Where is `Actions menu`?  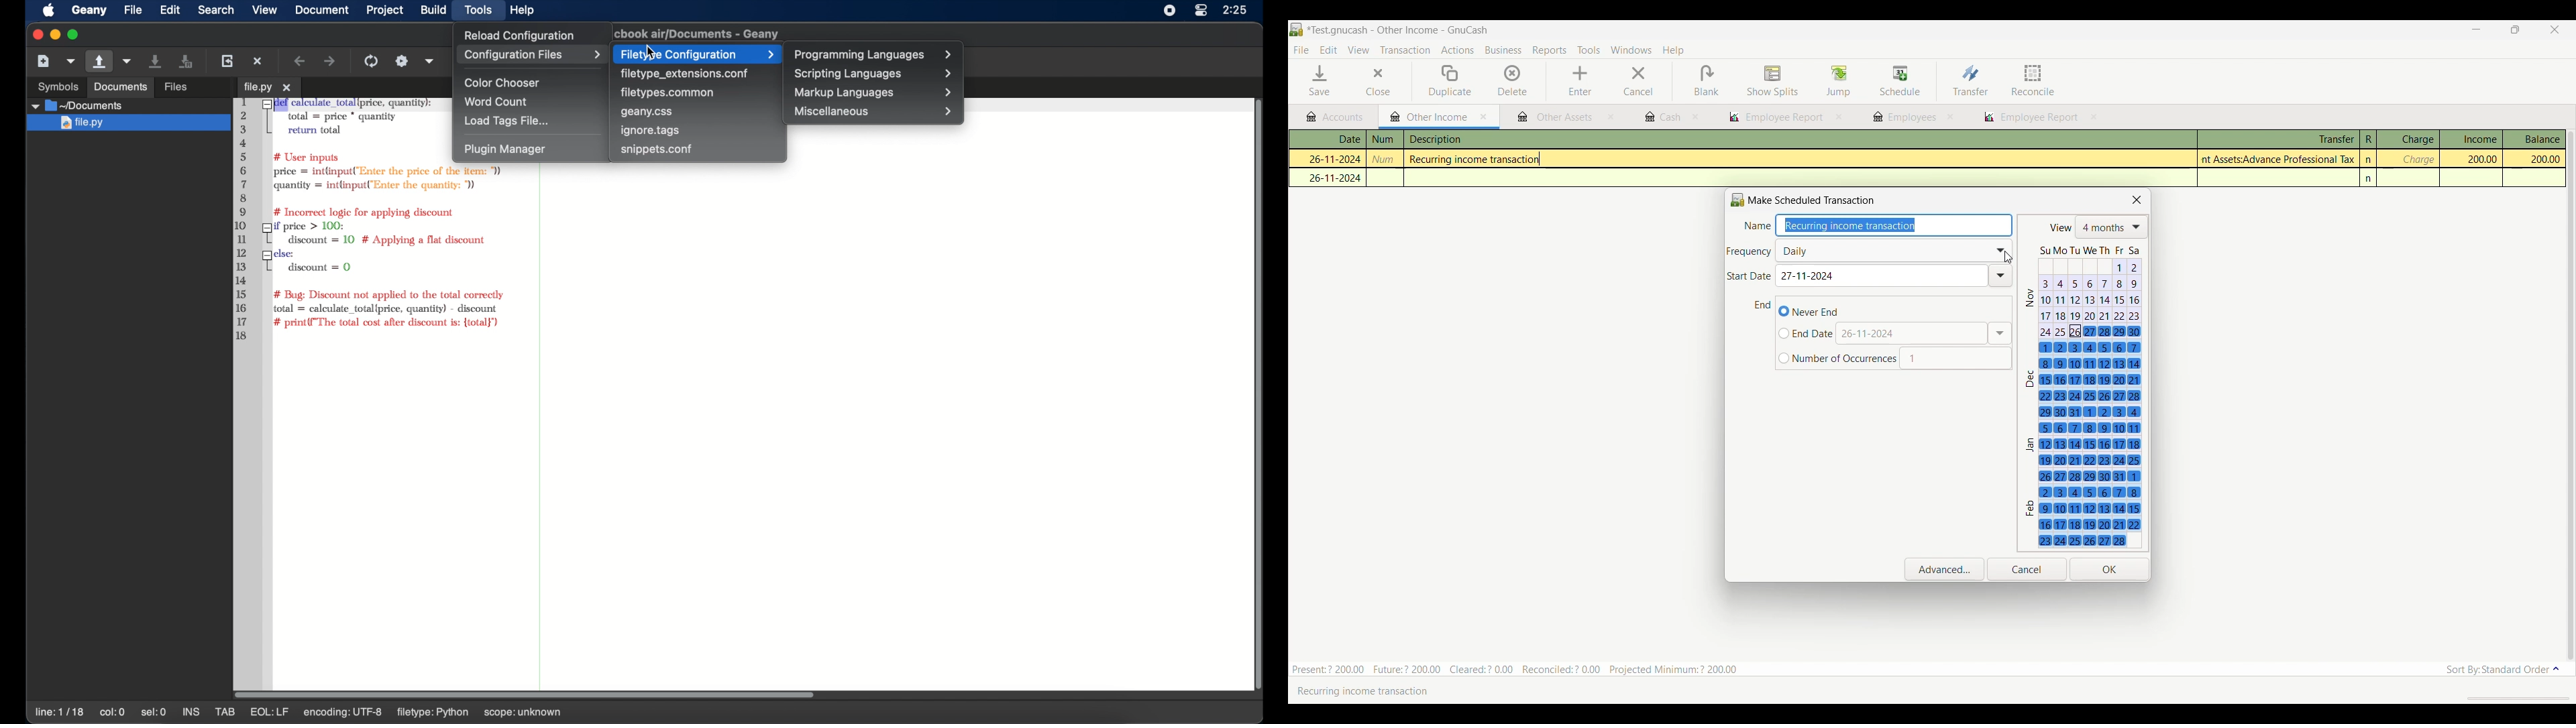
Actions menu is located at coordinates (1457, 52).